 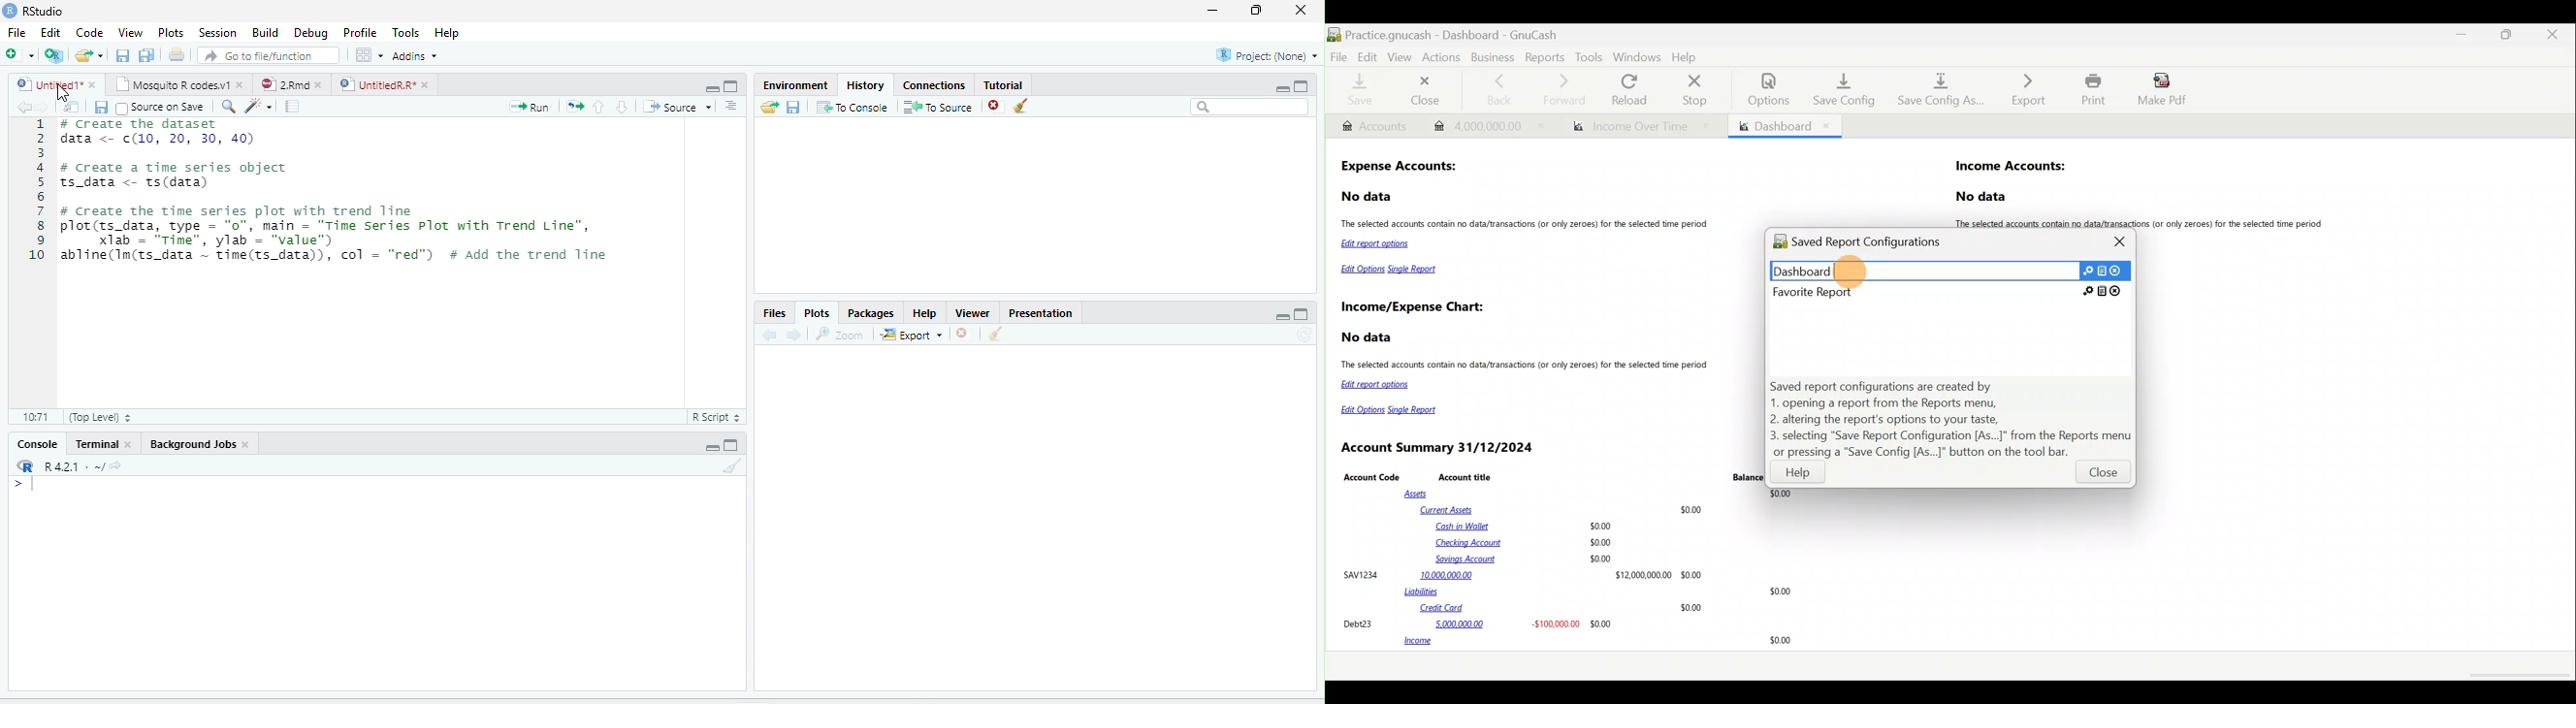 I want to click on Zoom, so click(x=841, y=334).